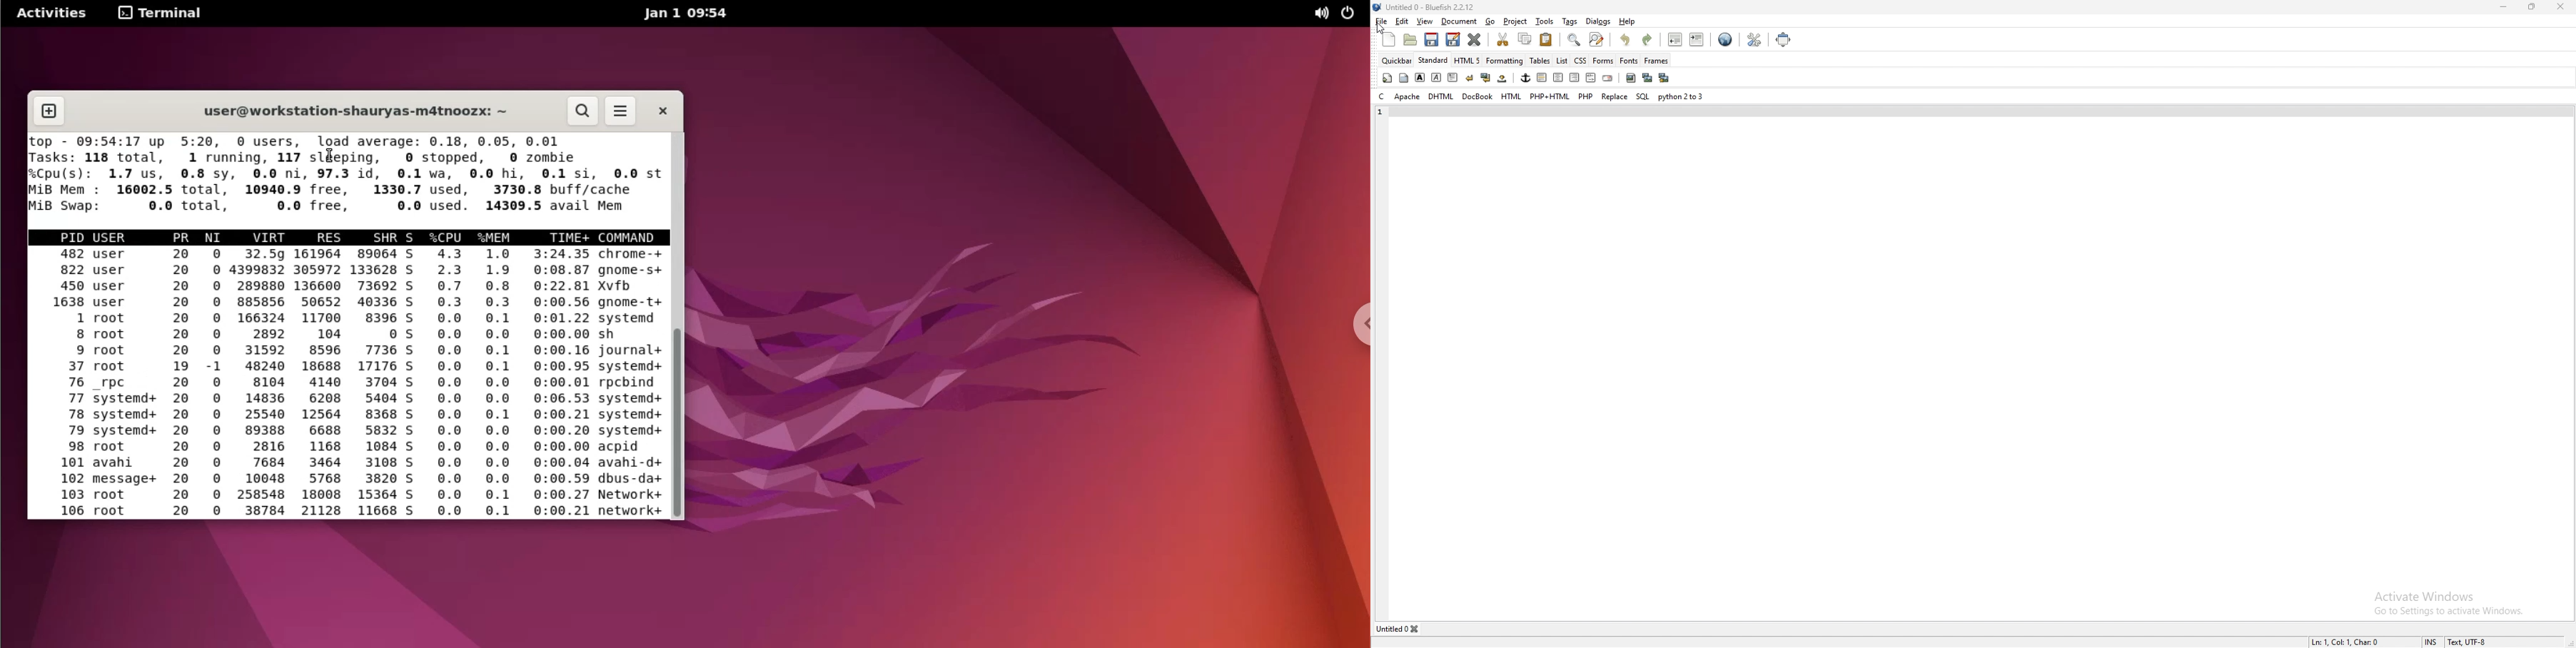 This screenshot has height=672, width=2576. Describe the element at coordinates (1460, 21) in the screenshot. I see `document` at that location.